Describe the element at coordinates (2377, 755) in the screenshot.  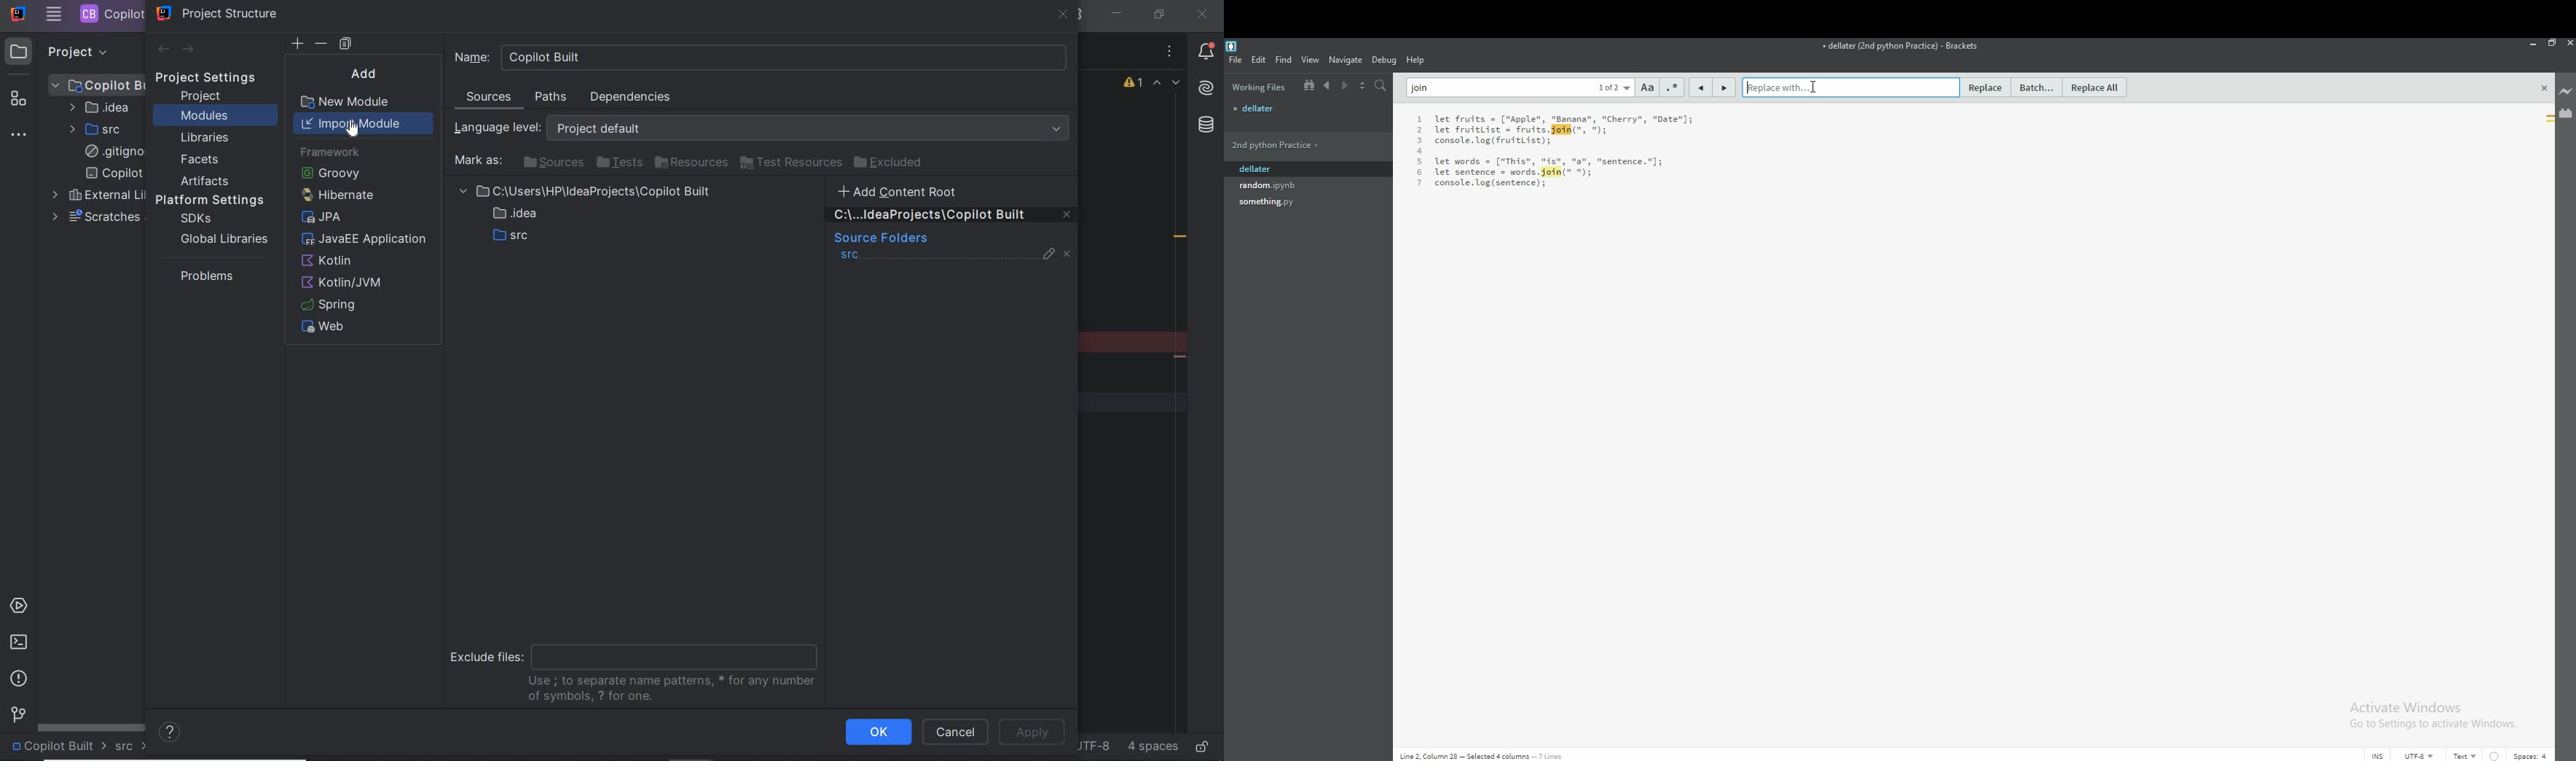
I see `cursor mode` at that location.